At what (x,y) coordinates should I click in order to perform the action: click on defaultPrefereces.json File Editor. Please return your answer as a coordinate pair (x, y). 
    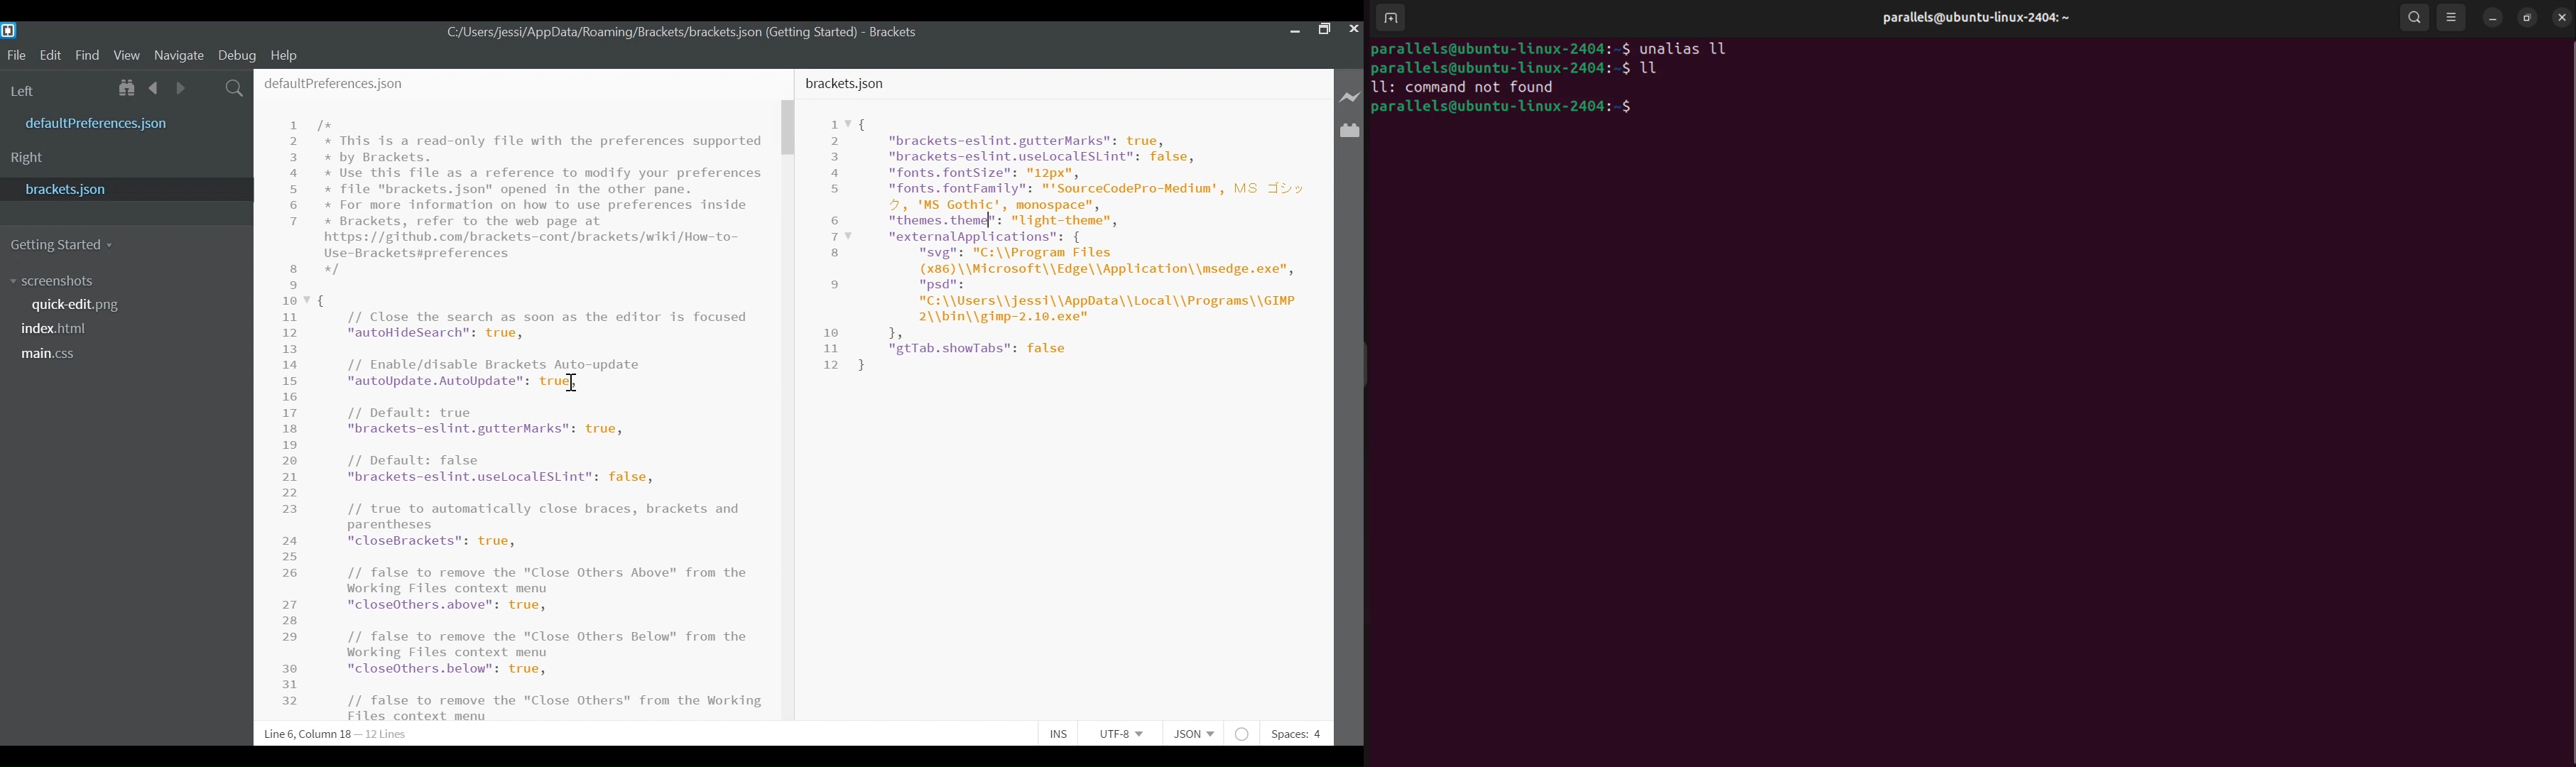
    Looking at the image, I should click on (514, 394).